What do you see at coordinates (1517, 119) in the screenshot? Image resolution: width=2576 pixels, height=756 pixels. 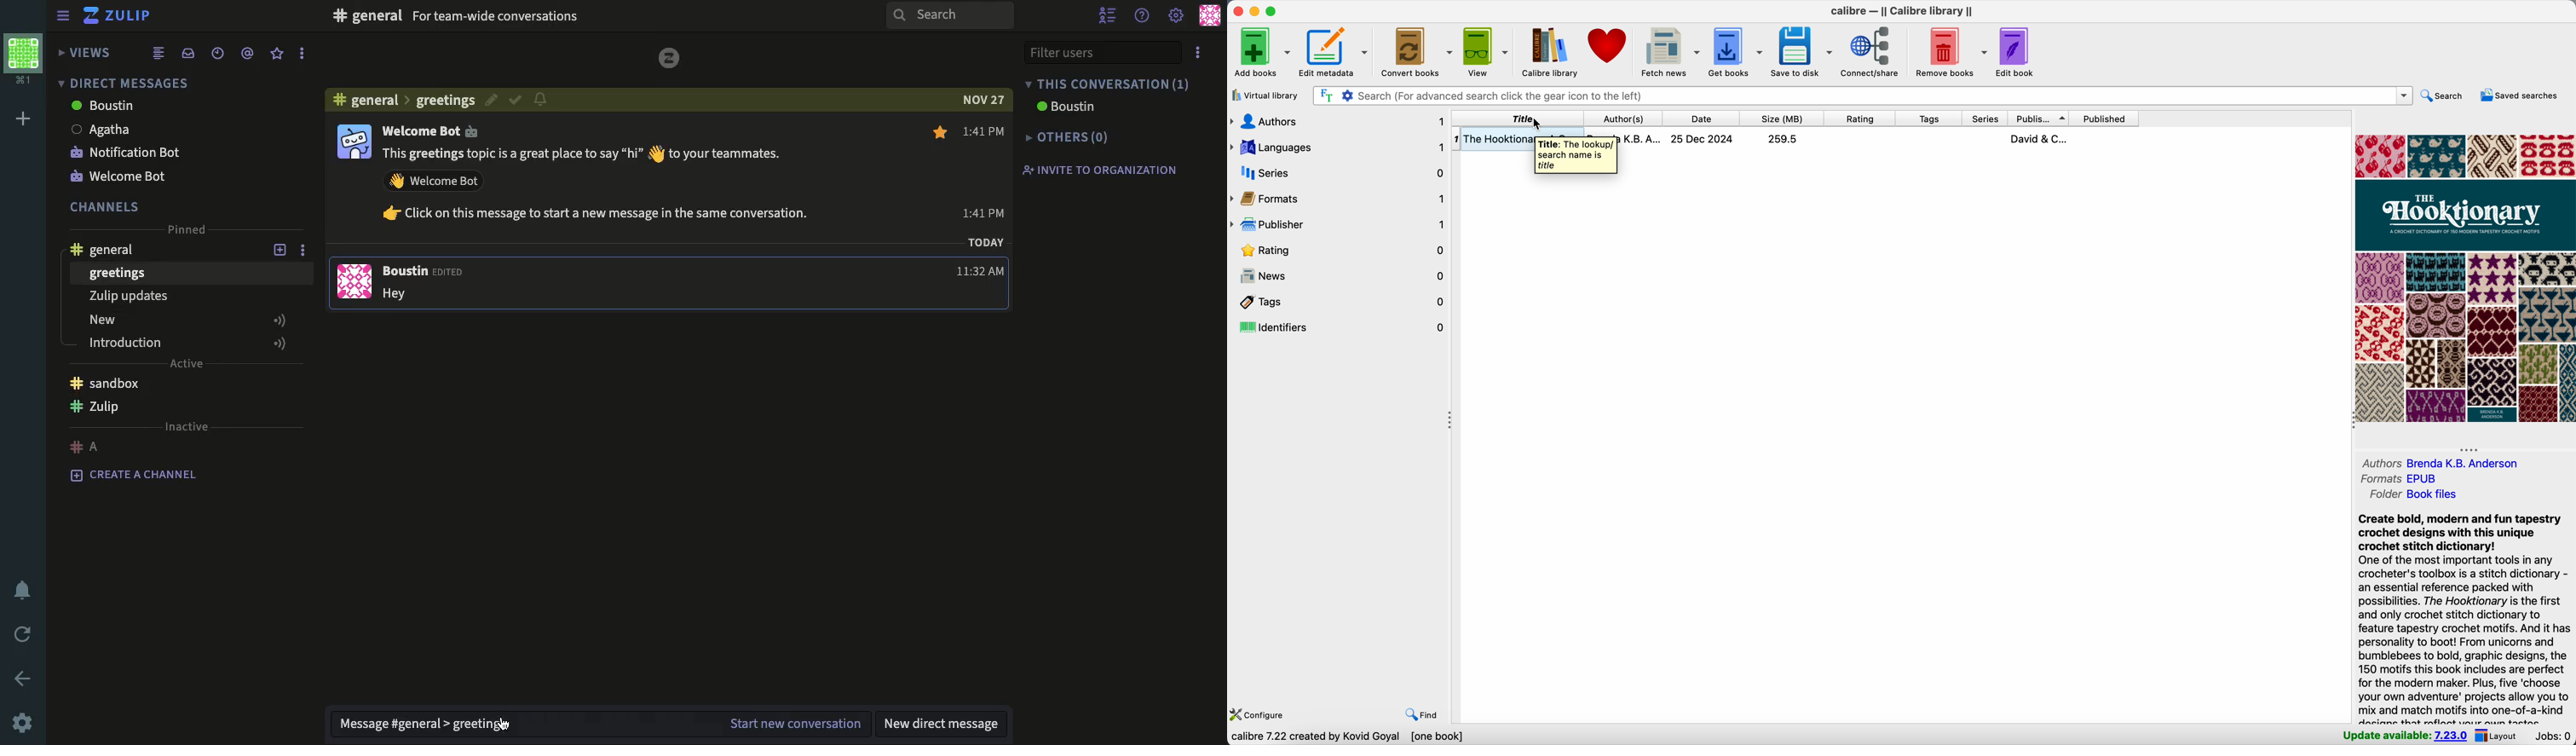 I see `Title` at bounding box center [1517, 119].